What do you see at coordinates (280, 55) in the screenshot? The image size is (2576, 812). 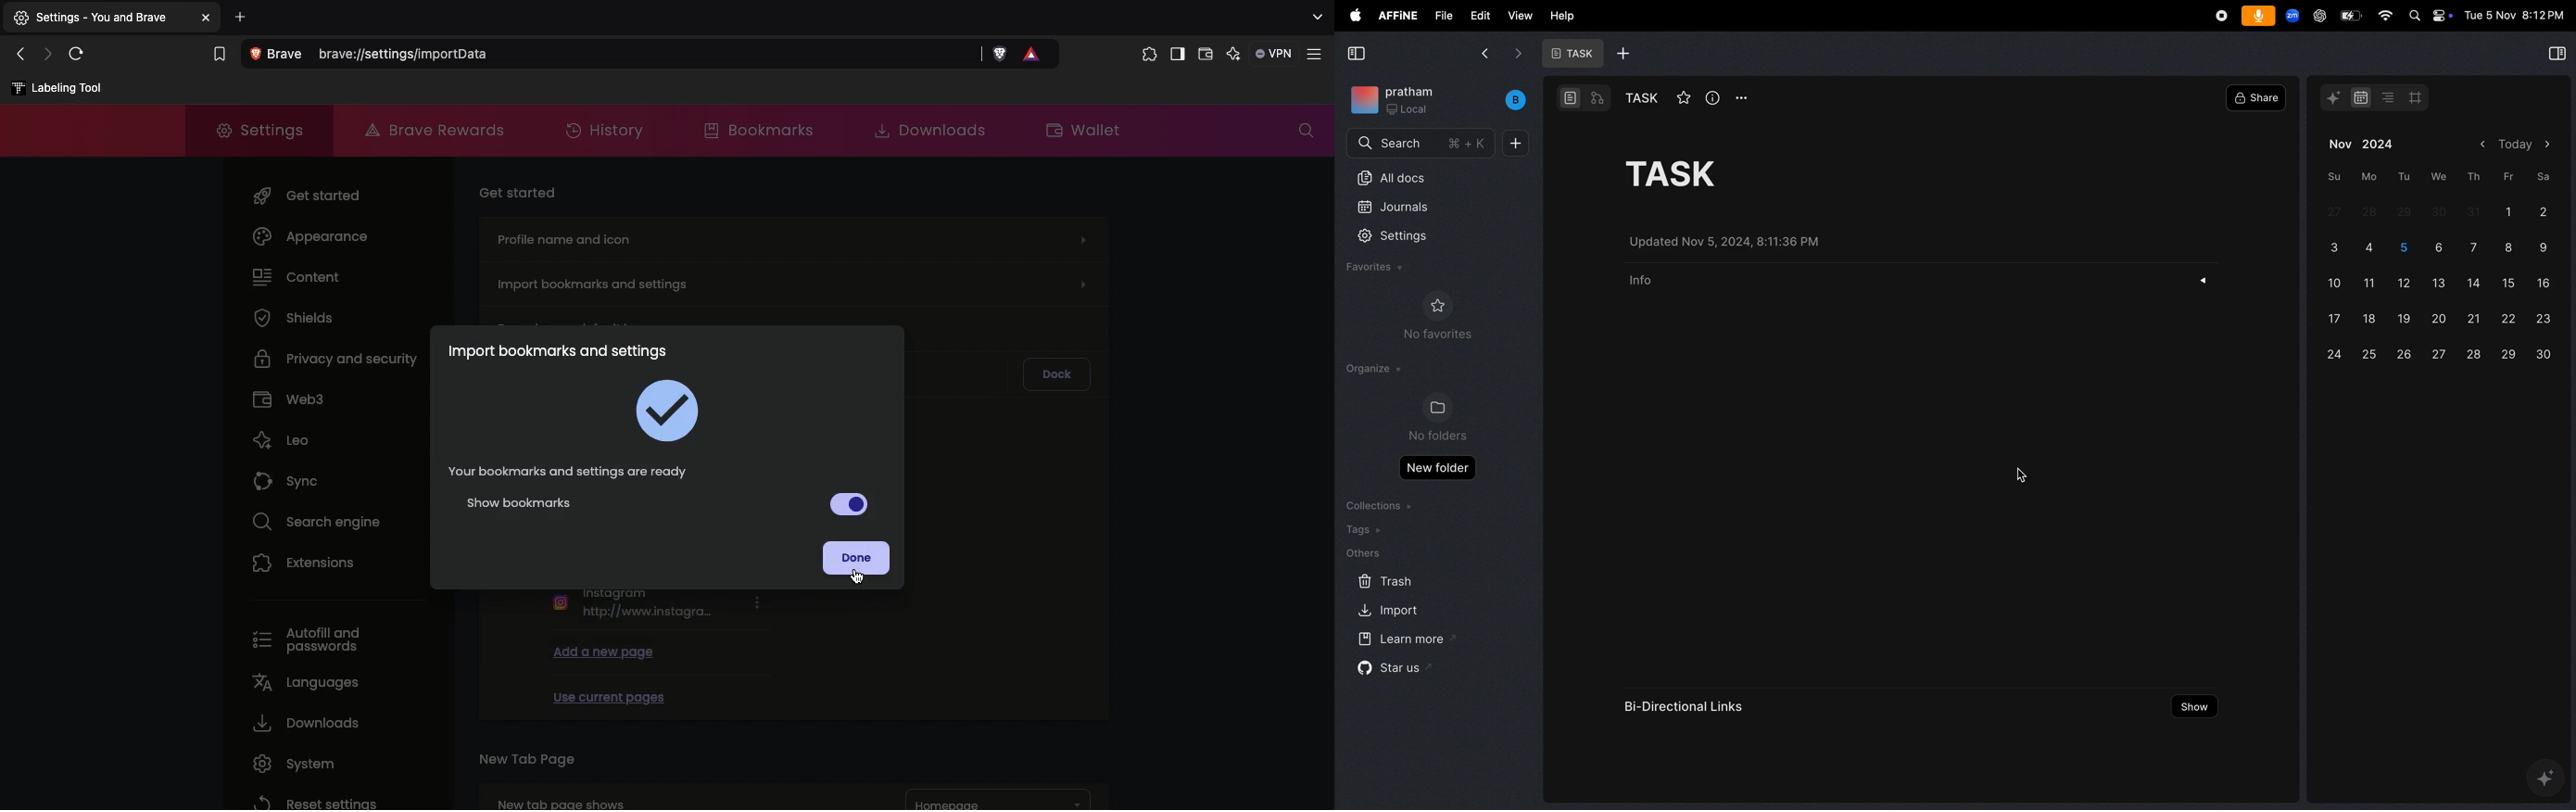 I see `View site information` at bounding box center [280, 55].